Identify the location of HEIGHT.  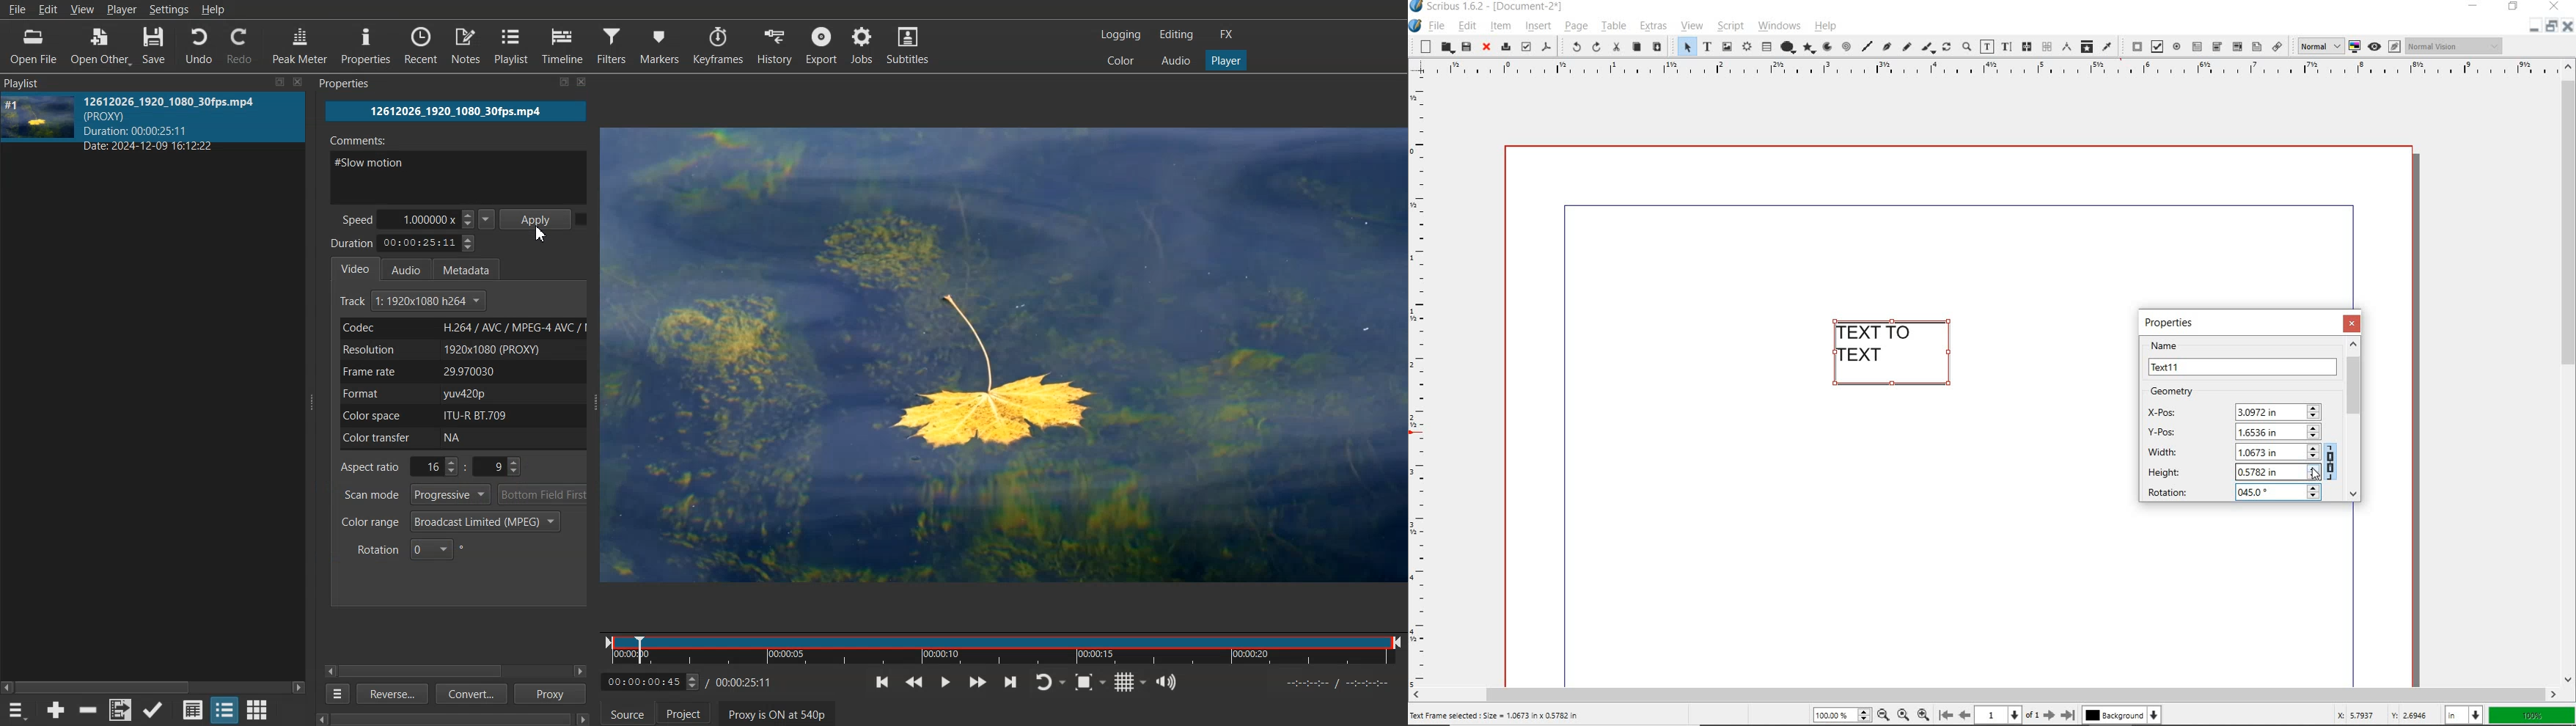
(2234, 471).